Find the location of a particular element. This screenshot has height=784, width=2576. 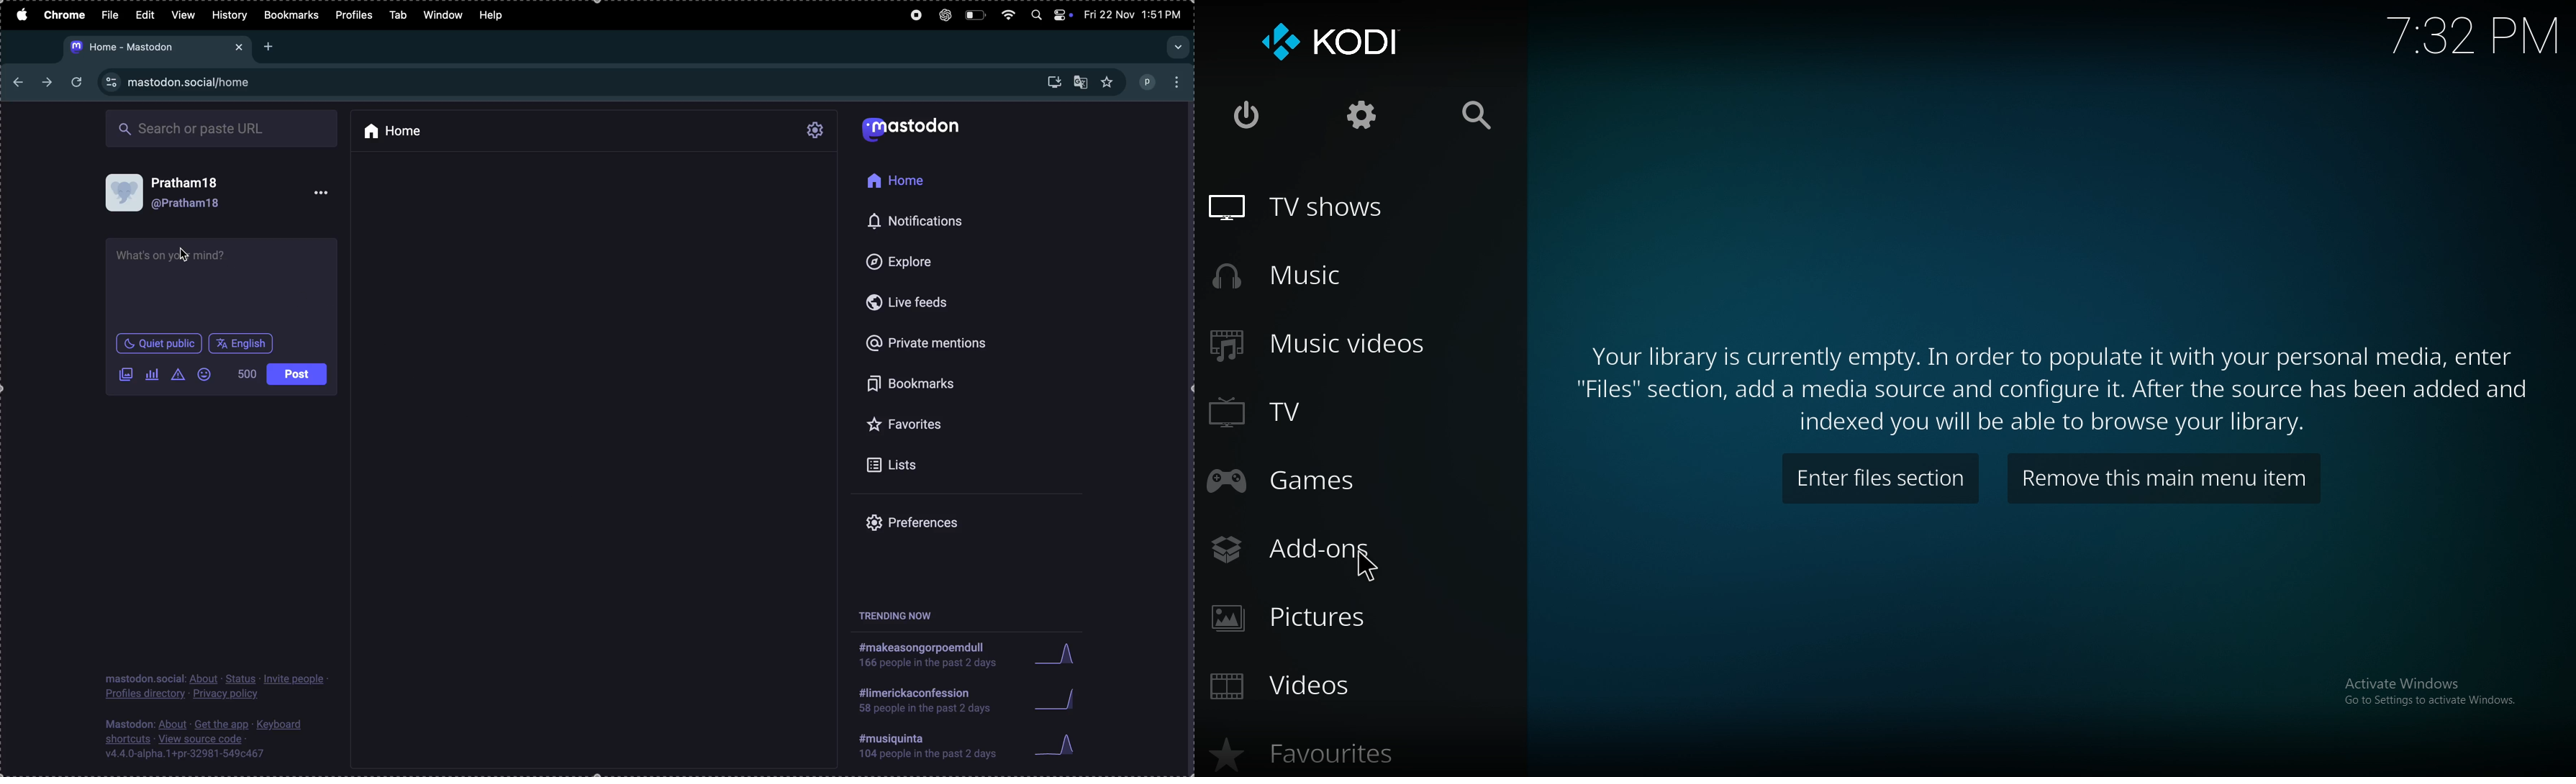

date and time is located at coordinates (1133, 13).